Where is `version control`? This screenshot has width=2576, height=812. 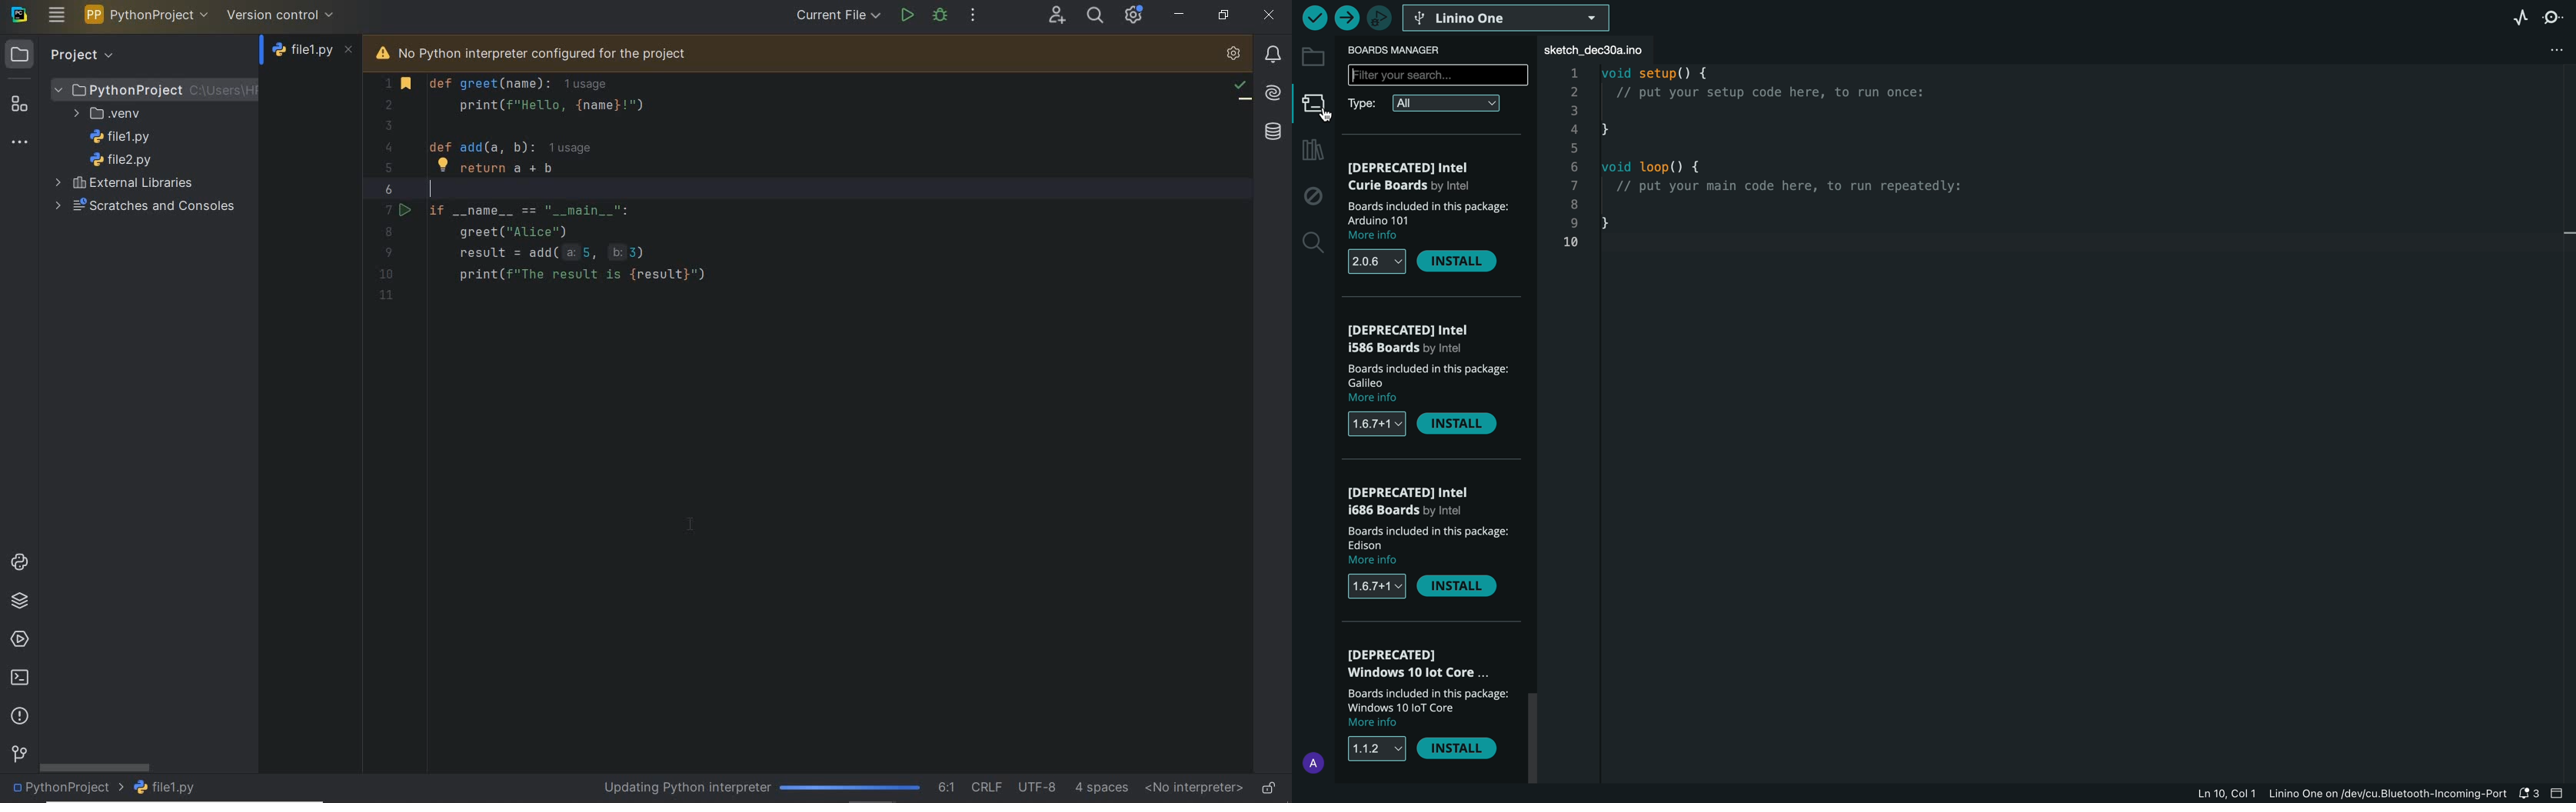
version control is located at coordinates (18, 755).